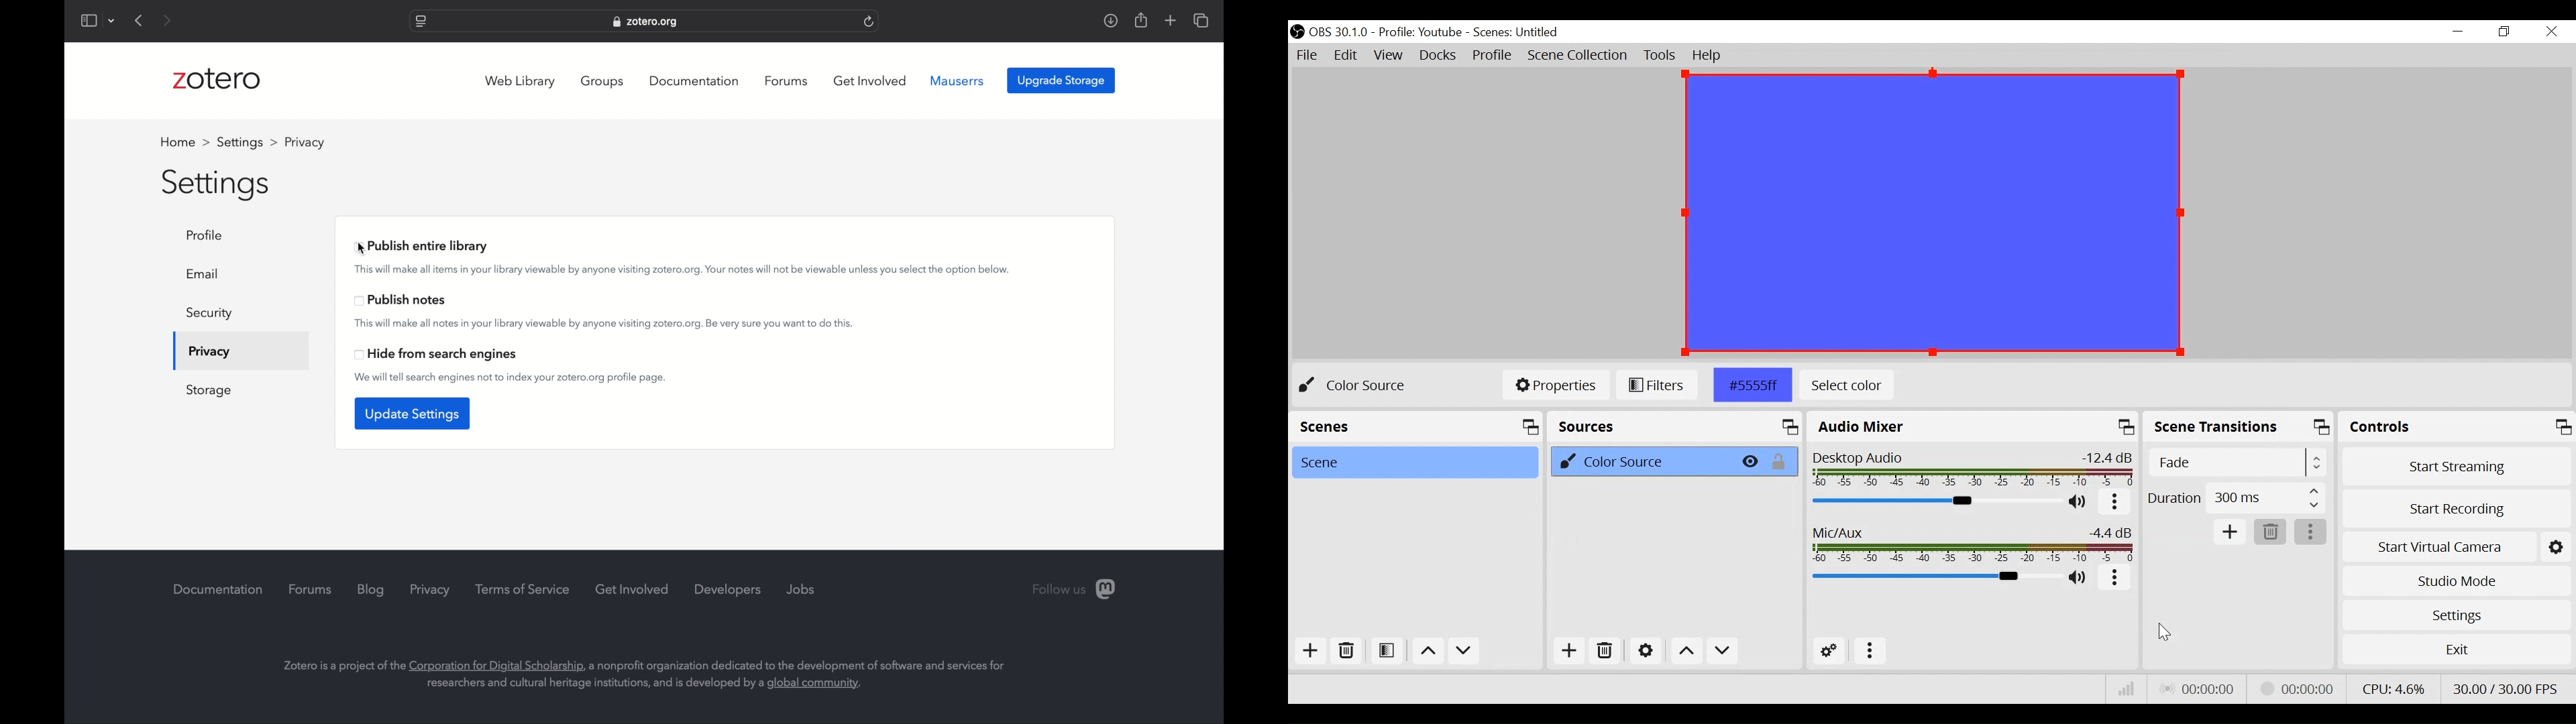  Describe the element at coordinates (1519, 32) in the screenshot. I see `Scenes` at that location.